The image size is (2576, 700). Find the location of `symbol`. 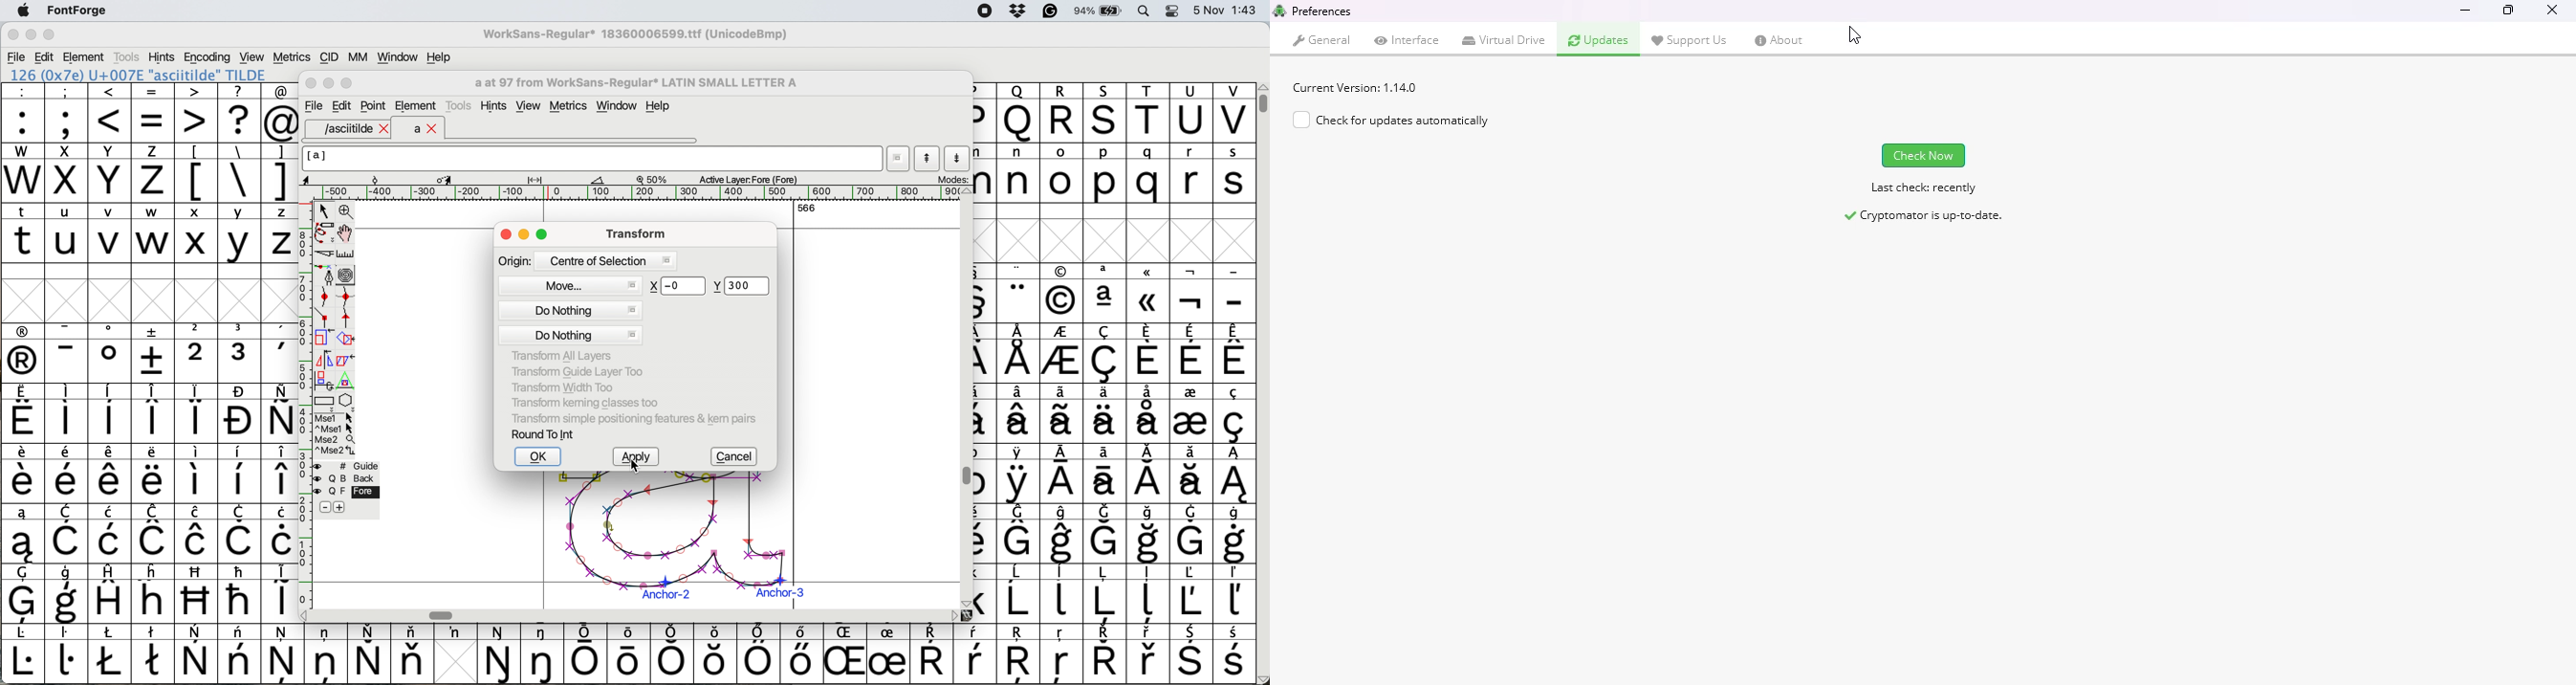

symbol is located at coordinates (1149, 412).